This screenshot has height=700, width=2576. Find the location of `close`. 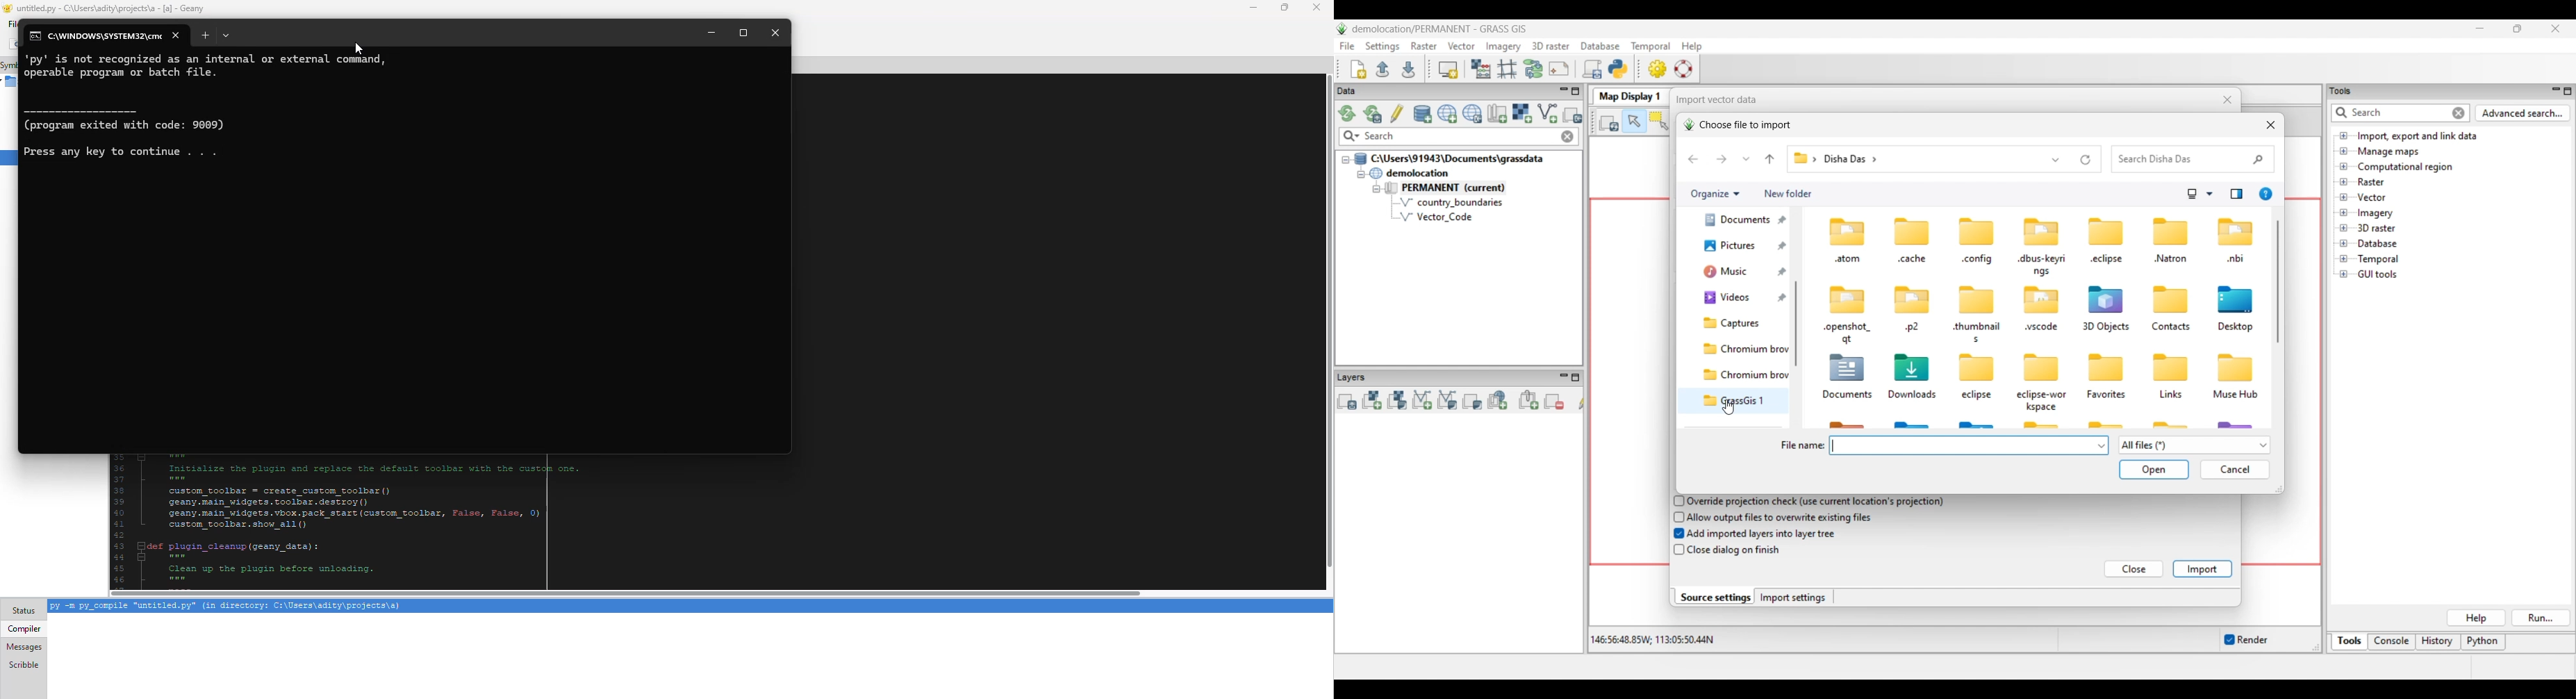

close is located at coordinates (176, 34).